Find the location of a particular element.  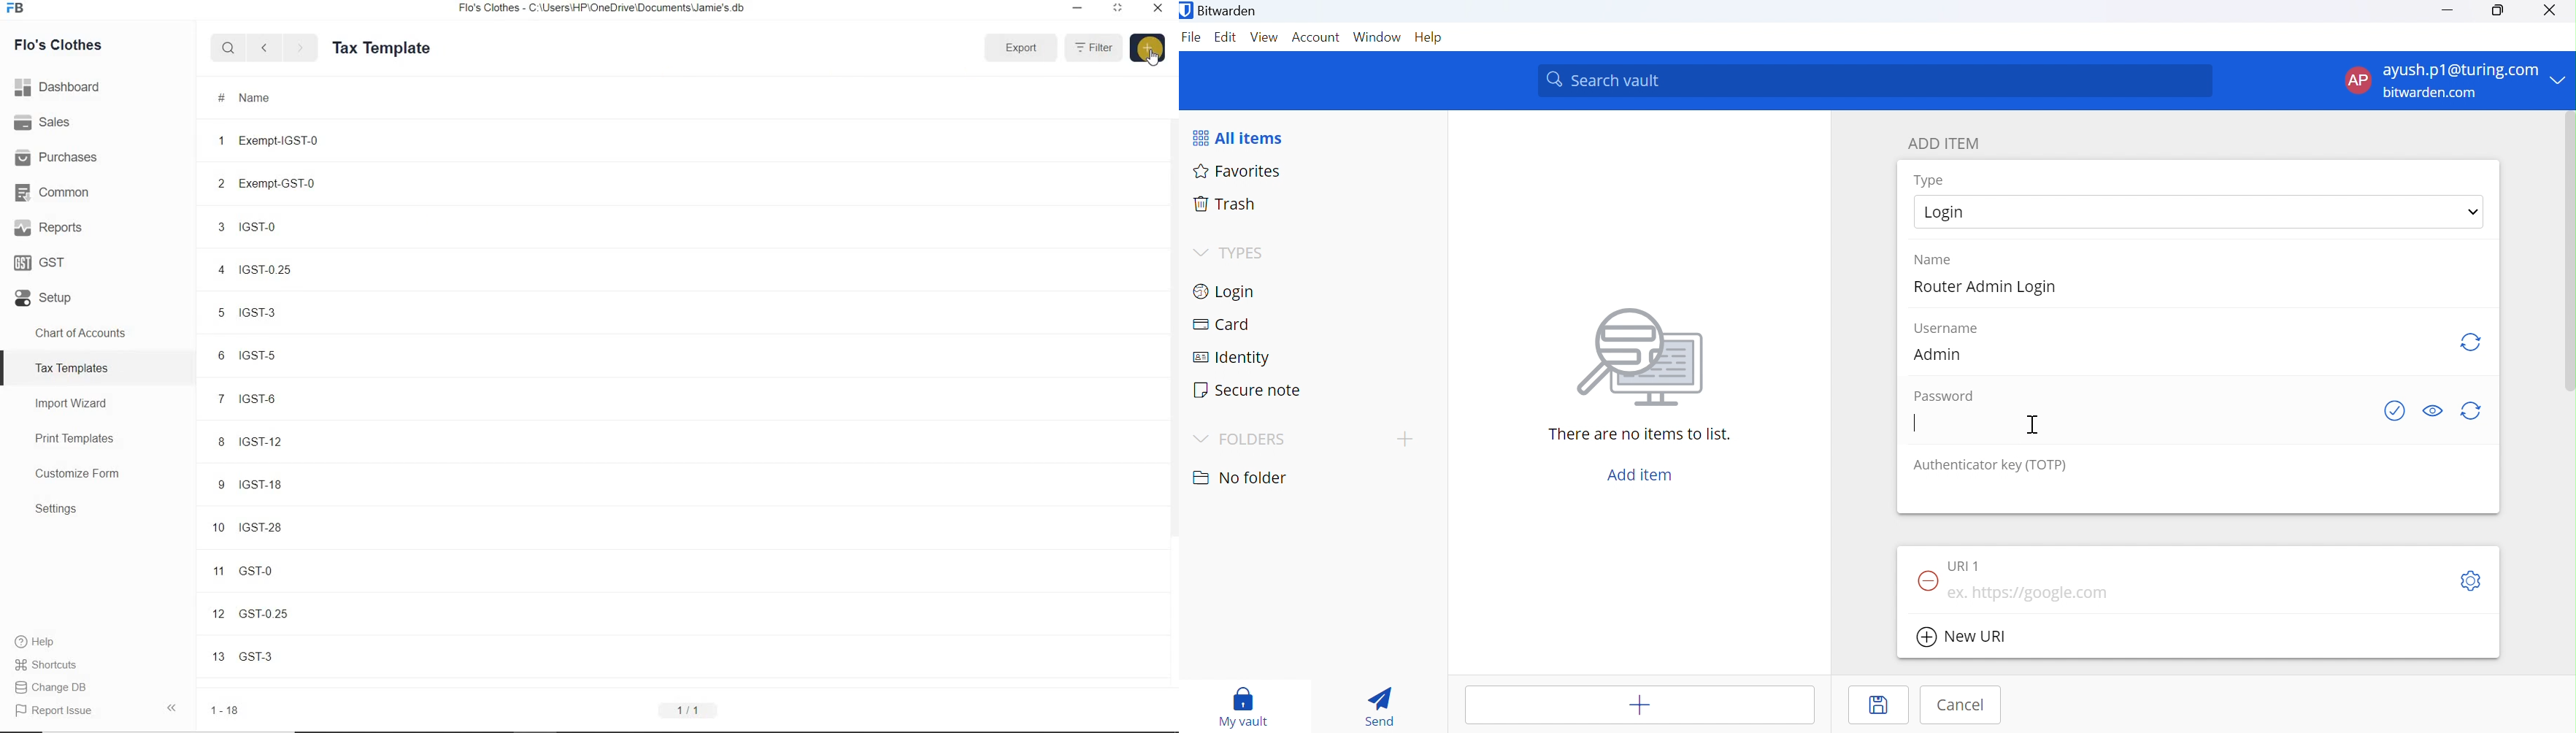

3 IGST0 is located at coordinates (290, 227).